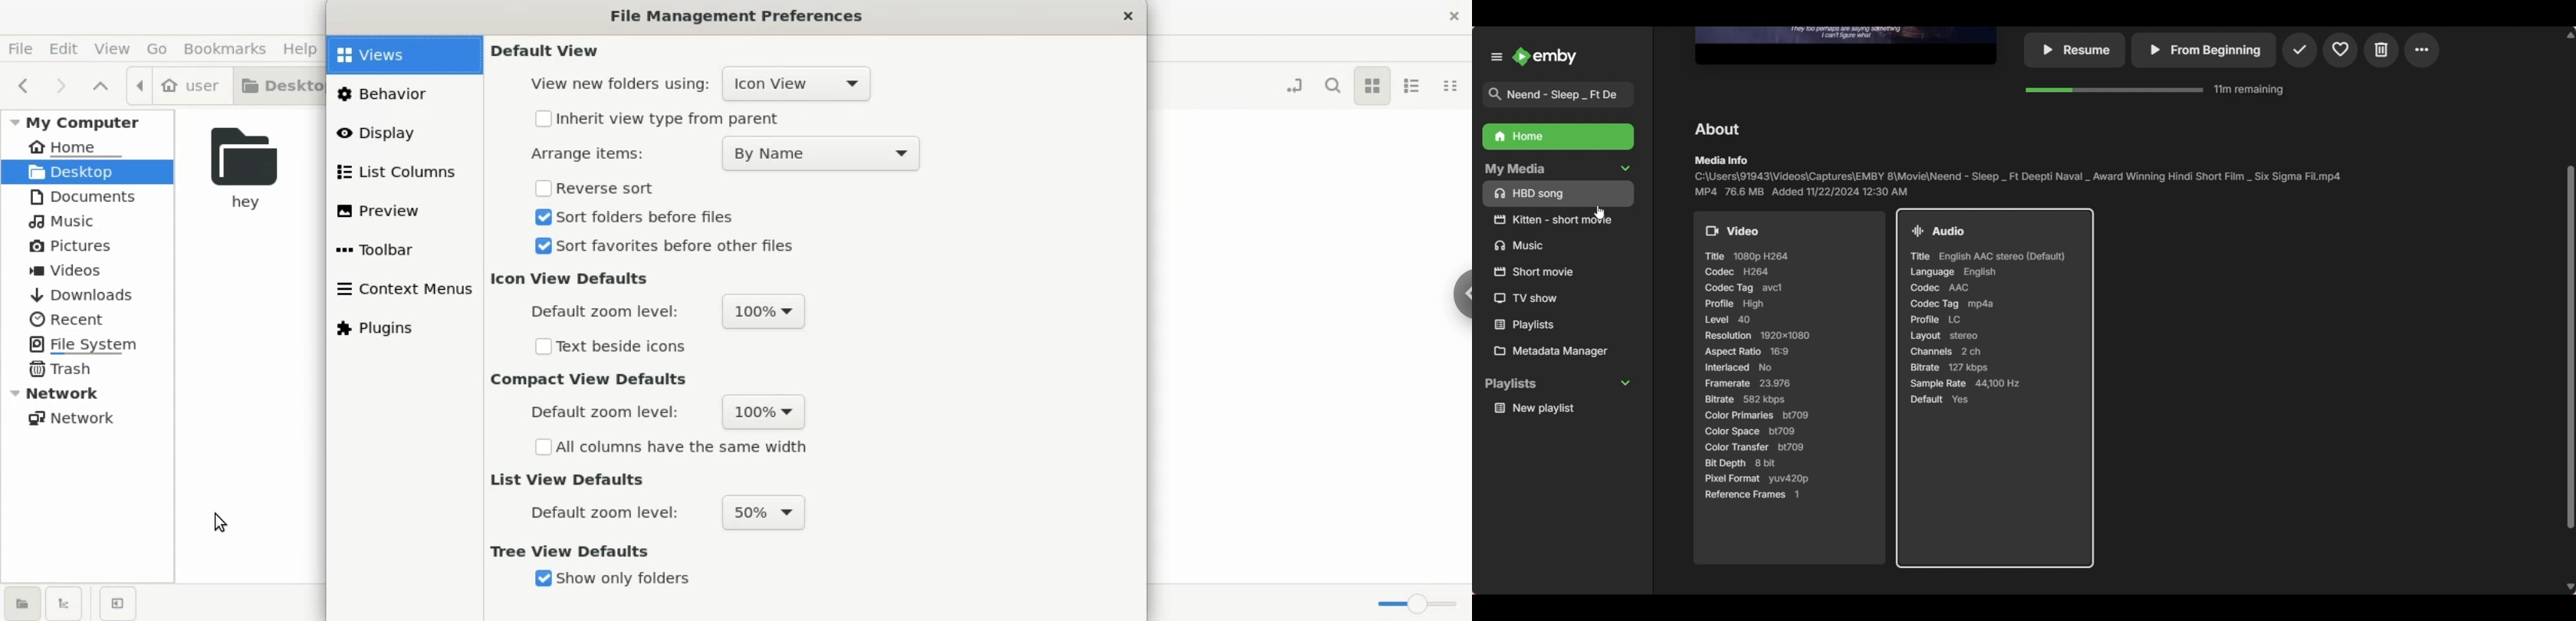 This screenshot has width=2576, height=644. What do you see at coordinates (84, 199) in the screenshot?
I see `documents` at bounding box center [84, 199].